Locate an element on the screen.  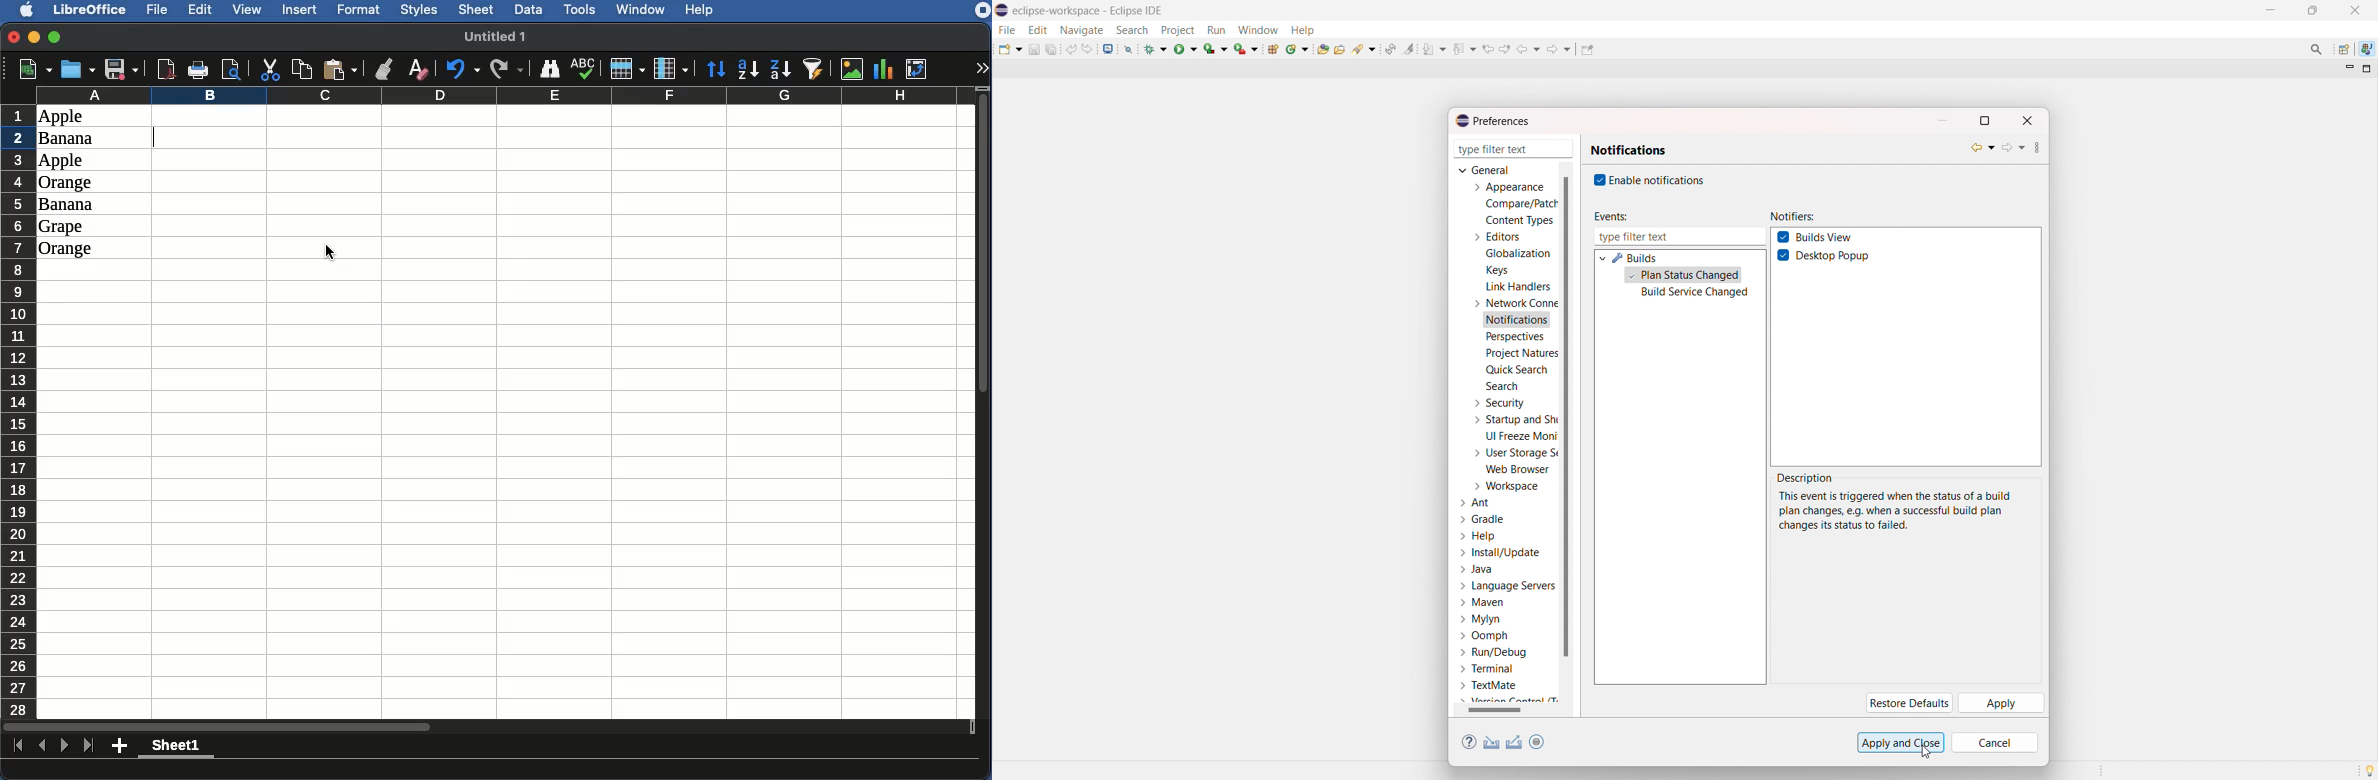
network connections is located at coordinates (1513, 303).